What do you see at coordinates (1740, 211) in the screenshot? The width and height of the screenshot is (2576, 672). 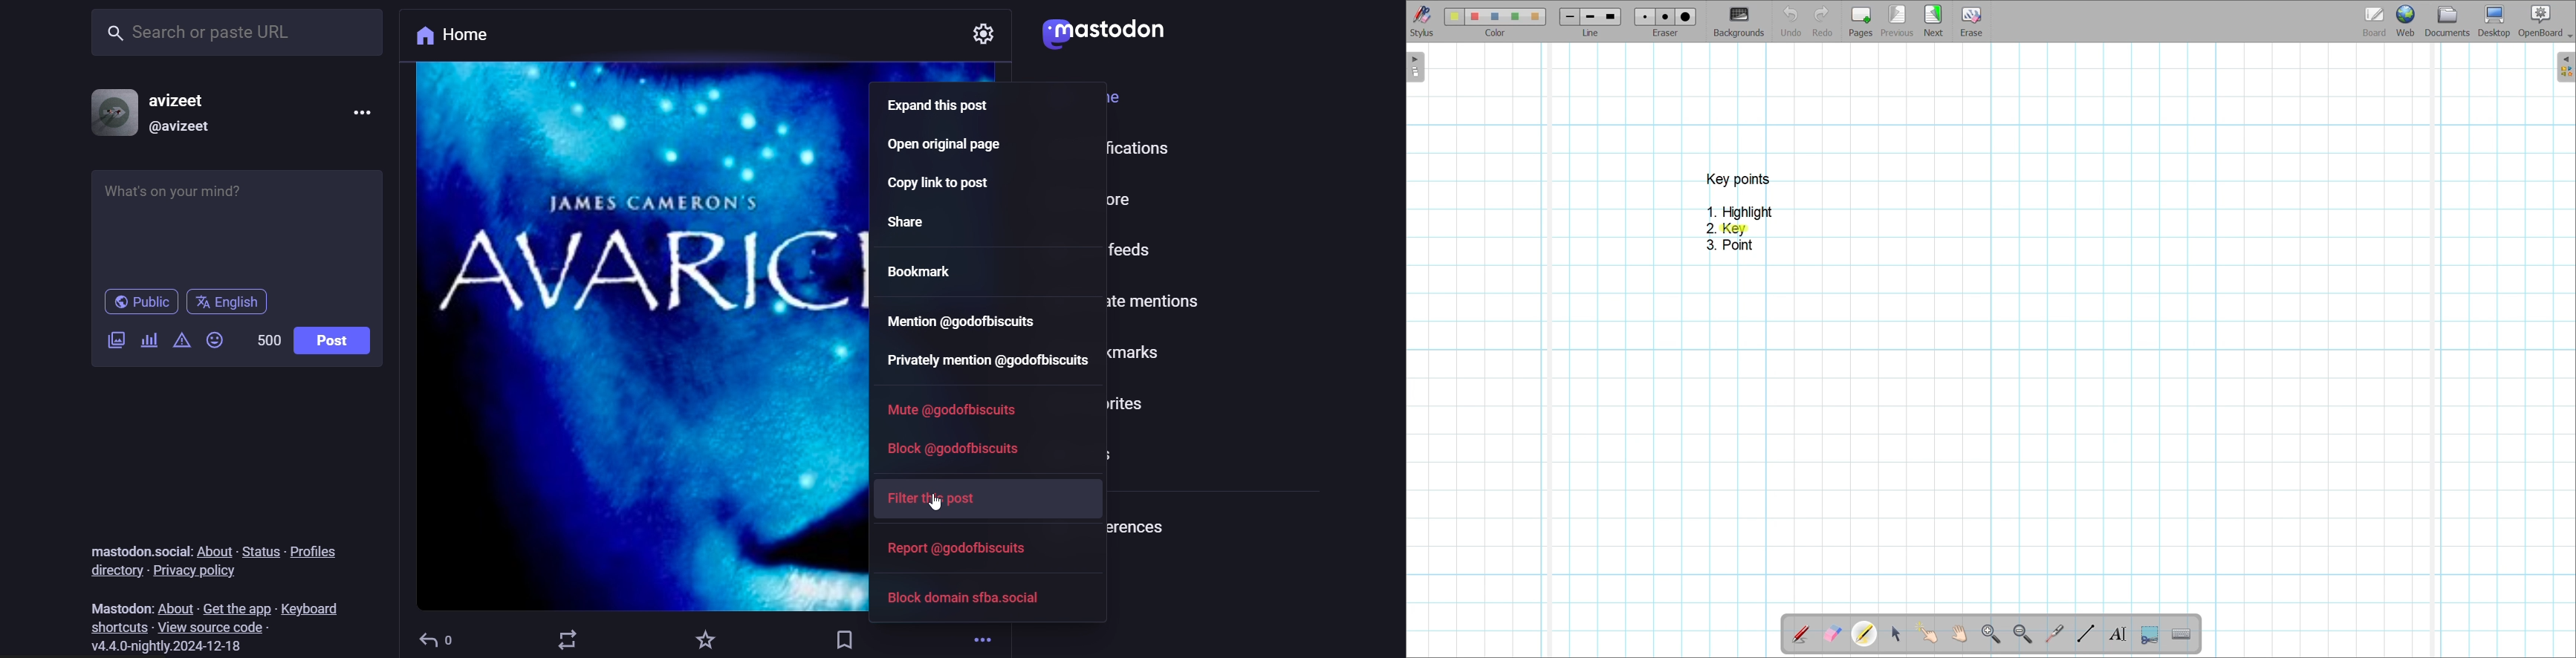 I see `1. Highlight` at bounding box center [1740, 211].